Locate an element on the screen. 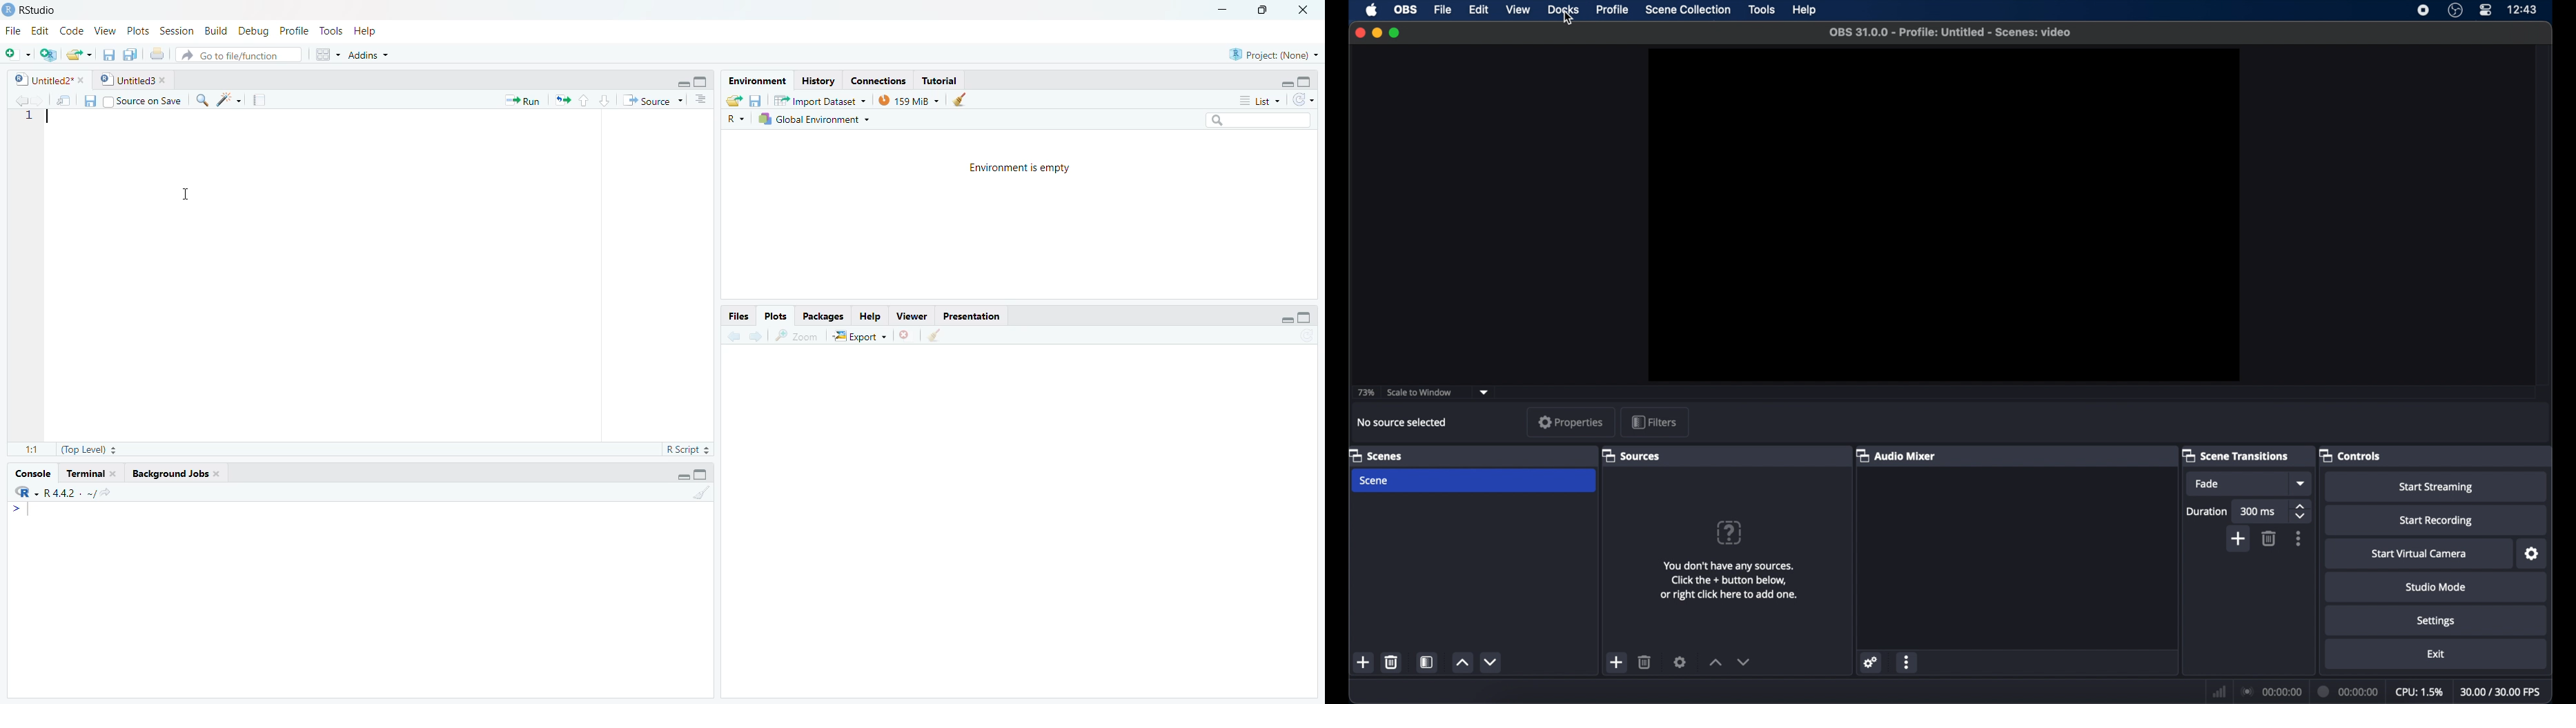 Image resolution: width=2576 pixels, height=728 pixels. Help is located at coordinates (869, 317).